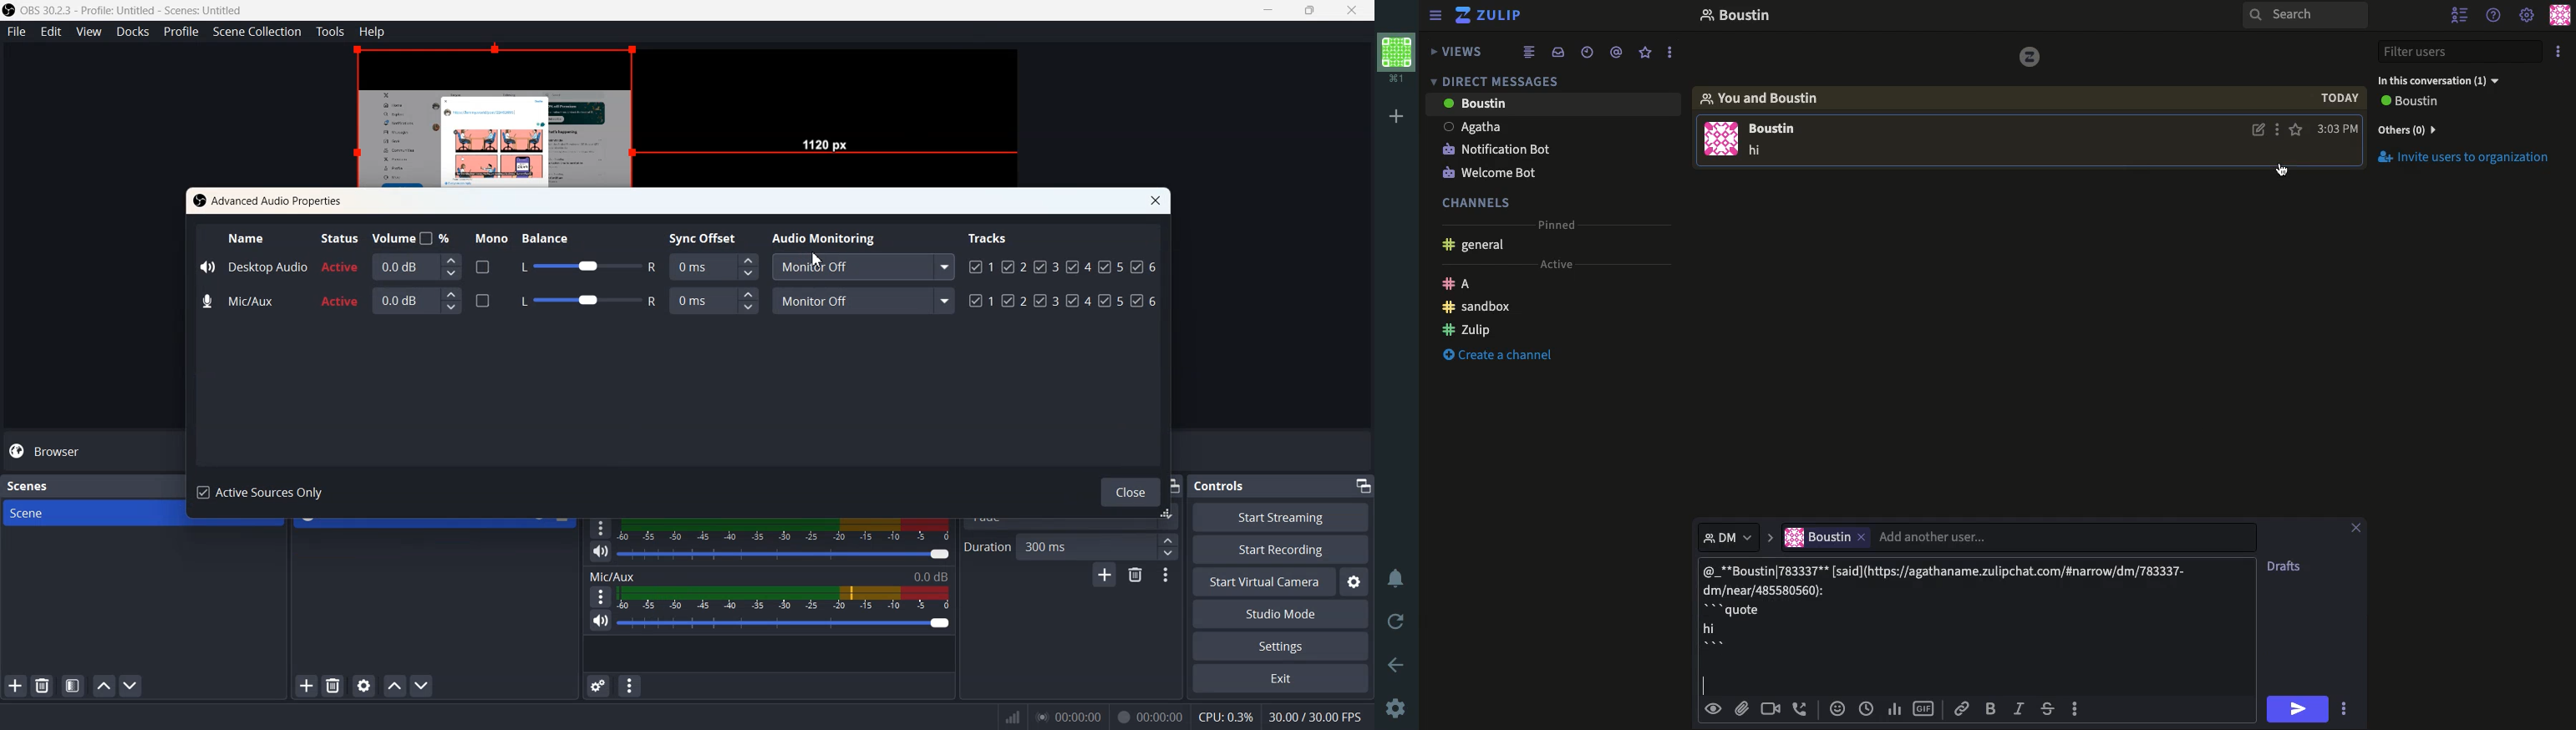 Image resolution: width=2576 pixels, height=756 pixels. What do you see at coordinates (1279, 680) in the screenshot?
I see `Exit` at bounding box center [1279, 680].